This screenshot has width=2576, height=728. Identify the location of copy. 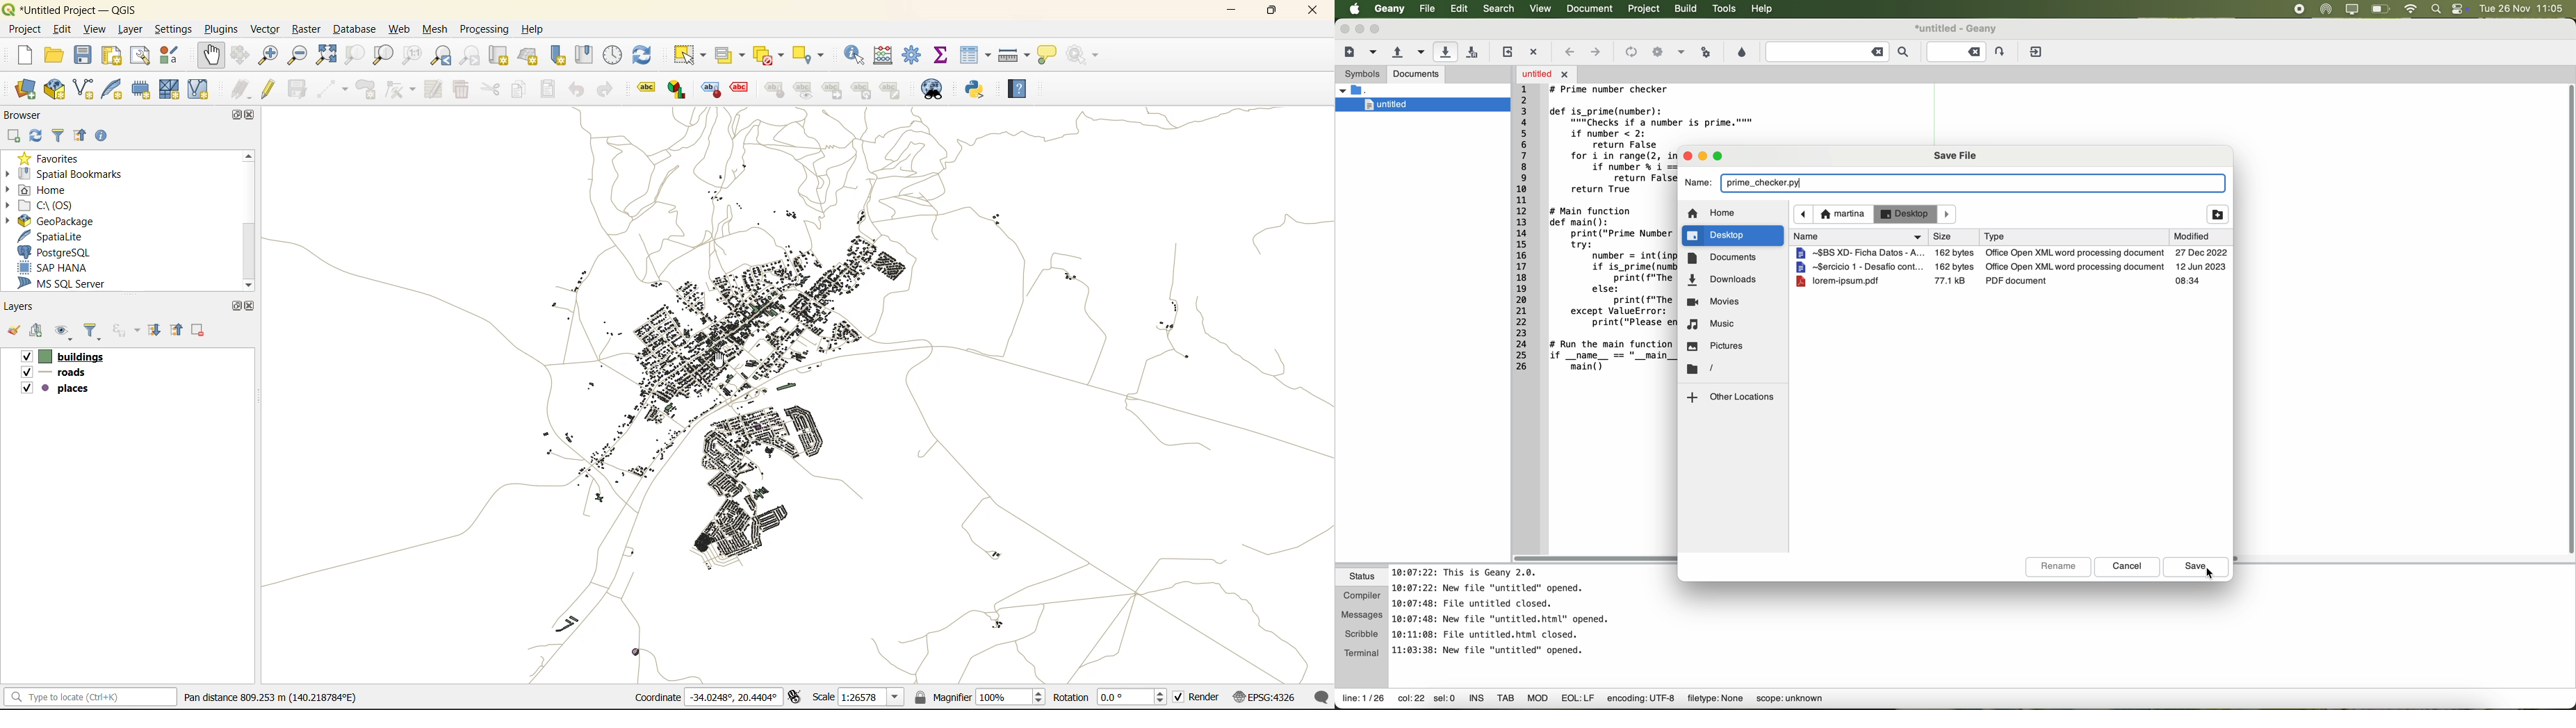
(518, 90).